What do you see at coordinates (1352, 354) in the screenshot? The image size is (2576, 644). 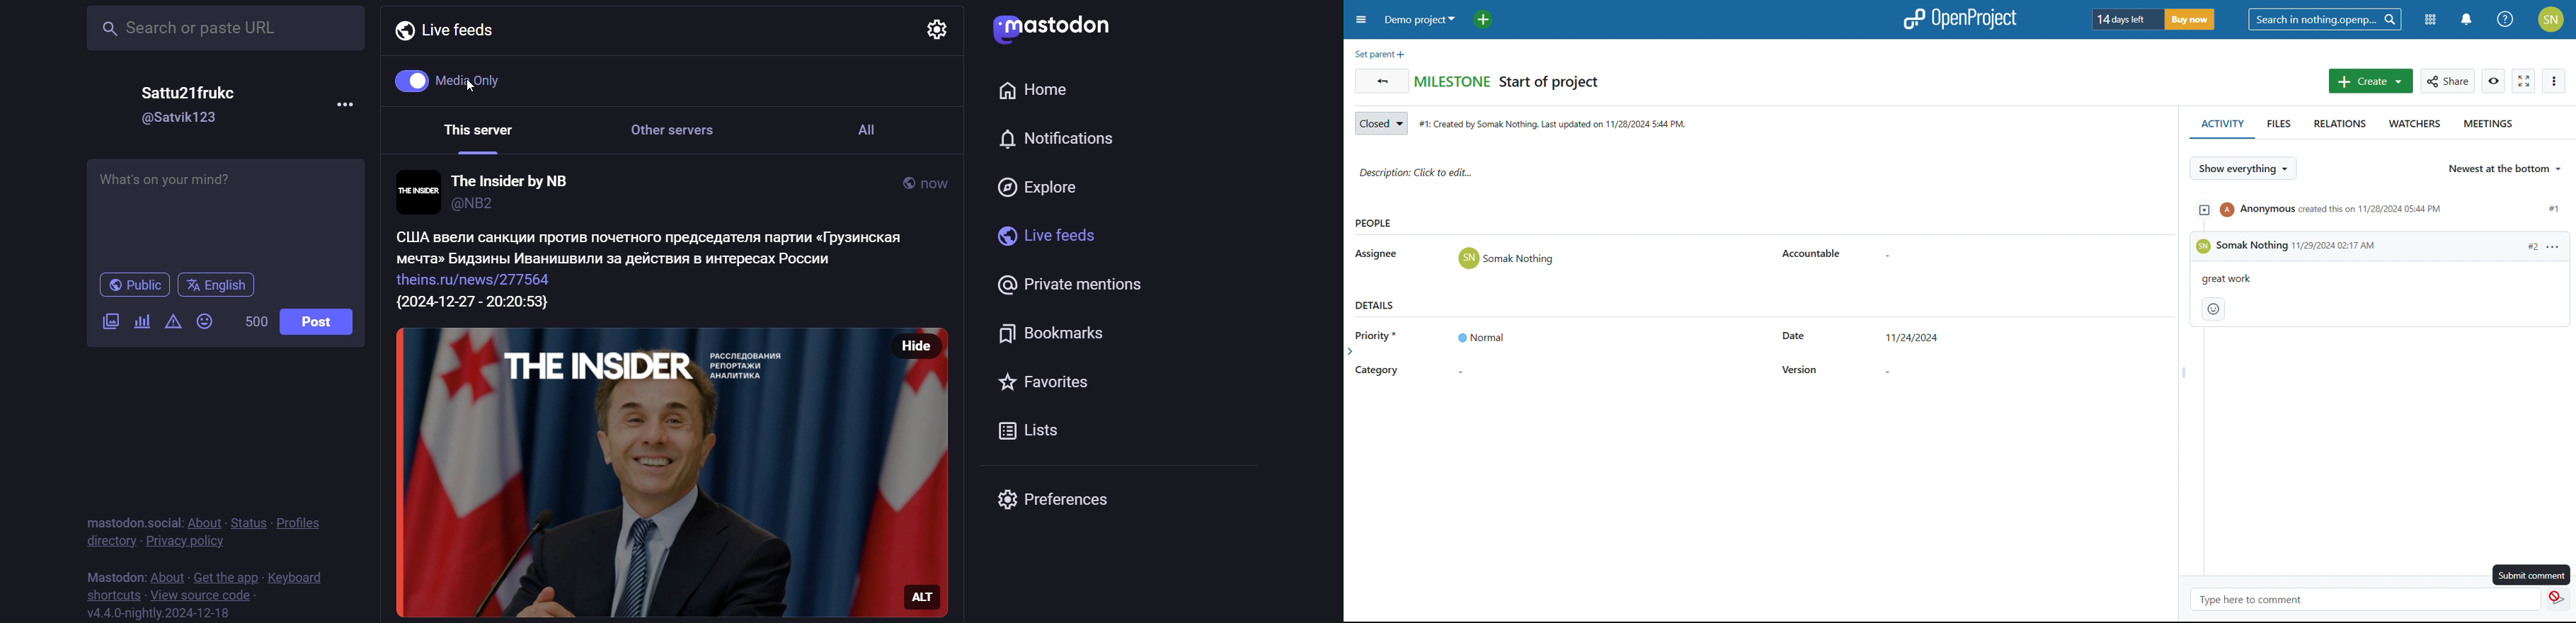 I see `expand side bar` at bounding box center [1352, 354].